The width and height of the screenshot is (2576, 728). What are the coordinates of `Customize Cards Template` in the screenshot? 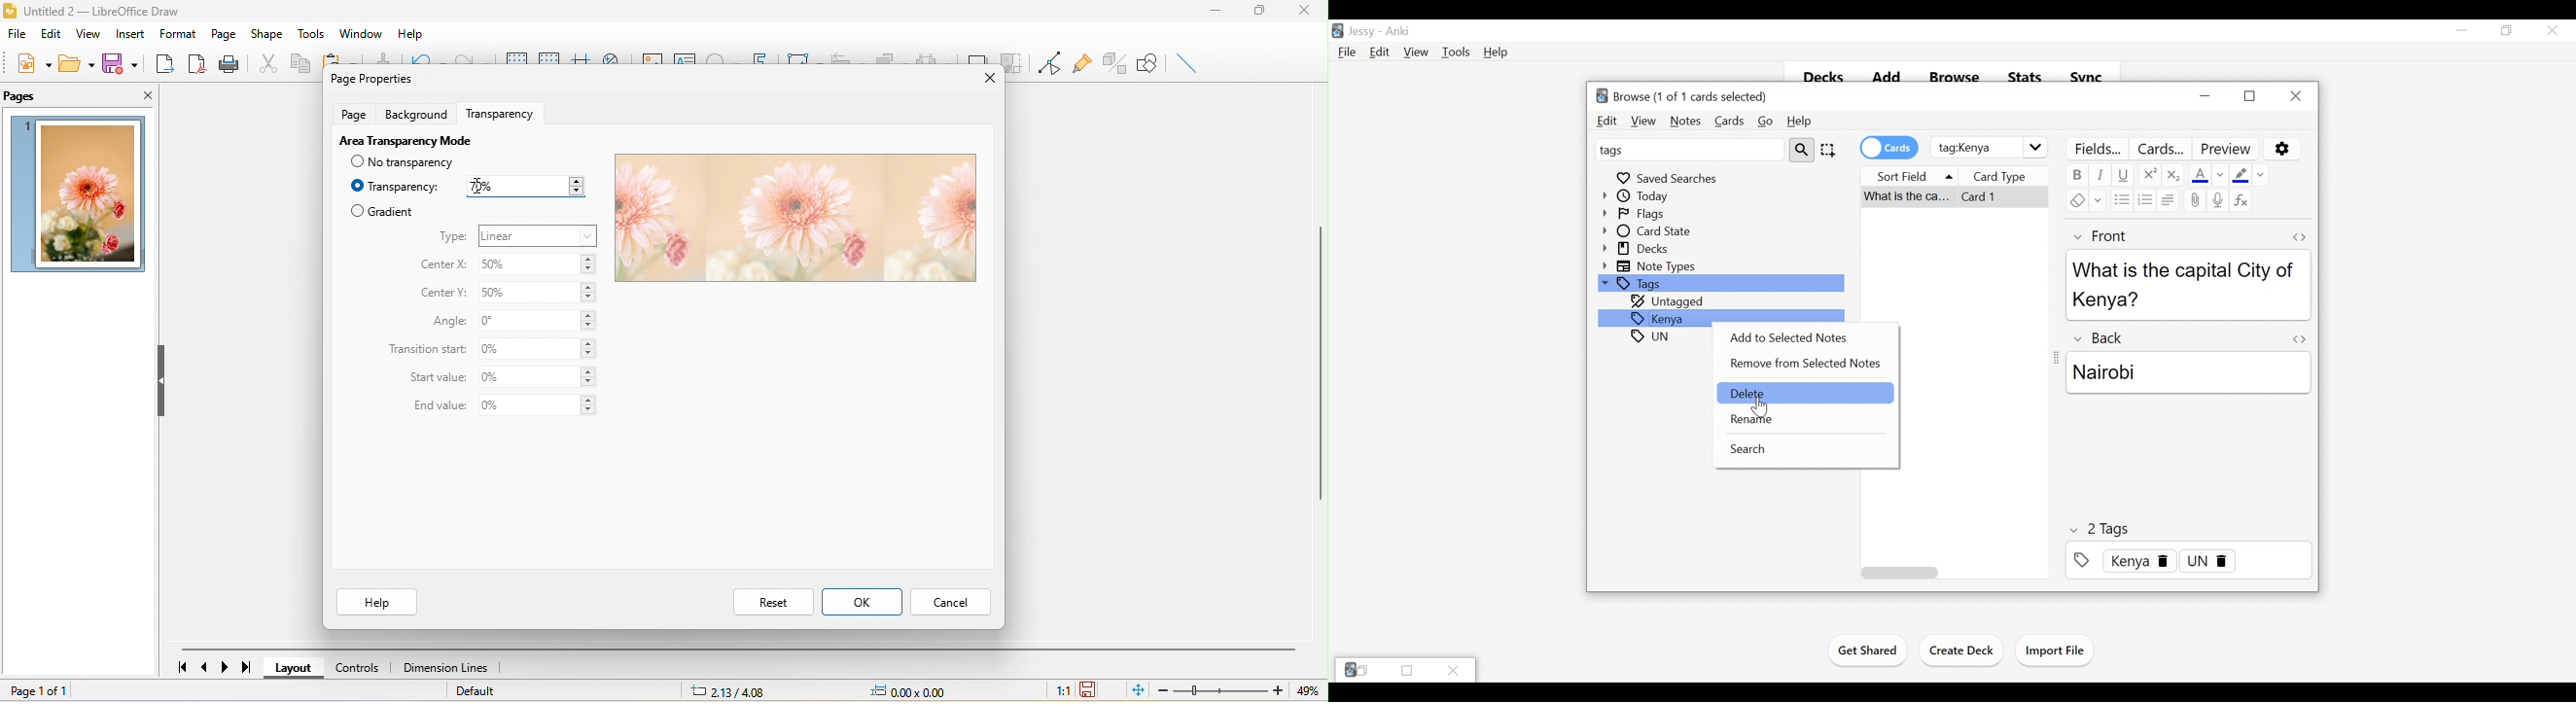 It's located at (2162, 149).